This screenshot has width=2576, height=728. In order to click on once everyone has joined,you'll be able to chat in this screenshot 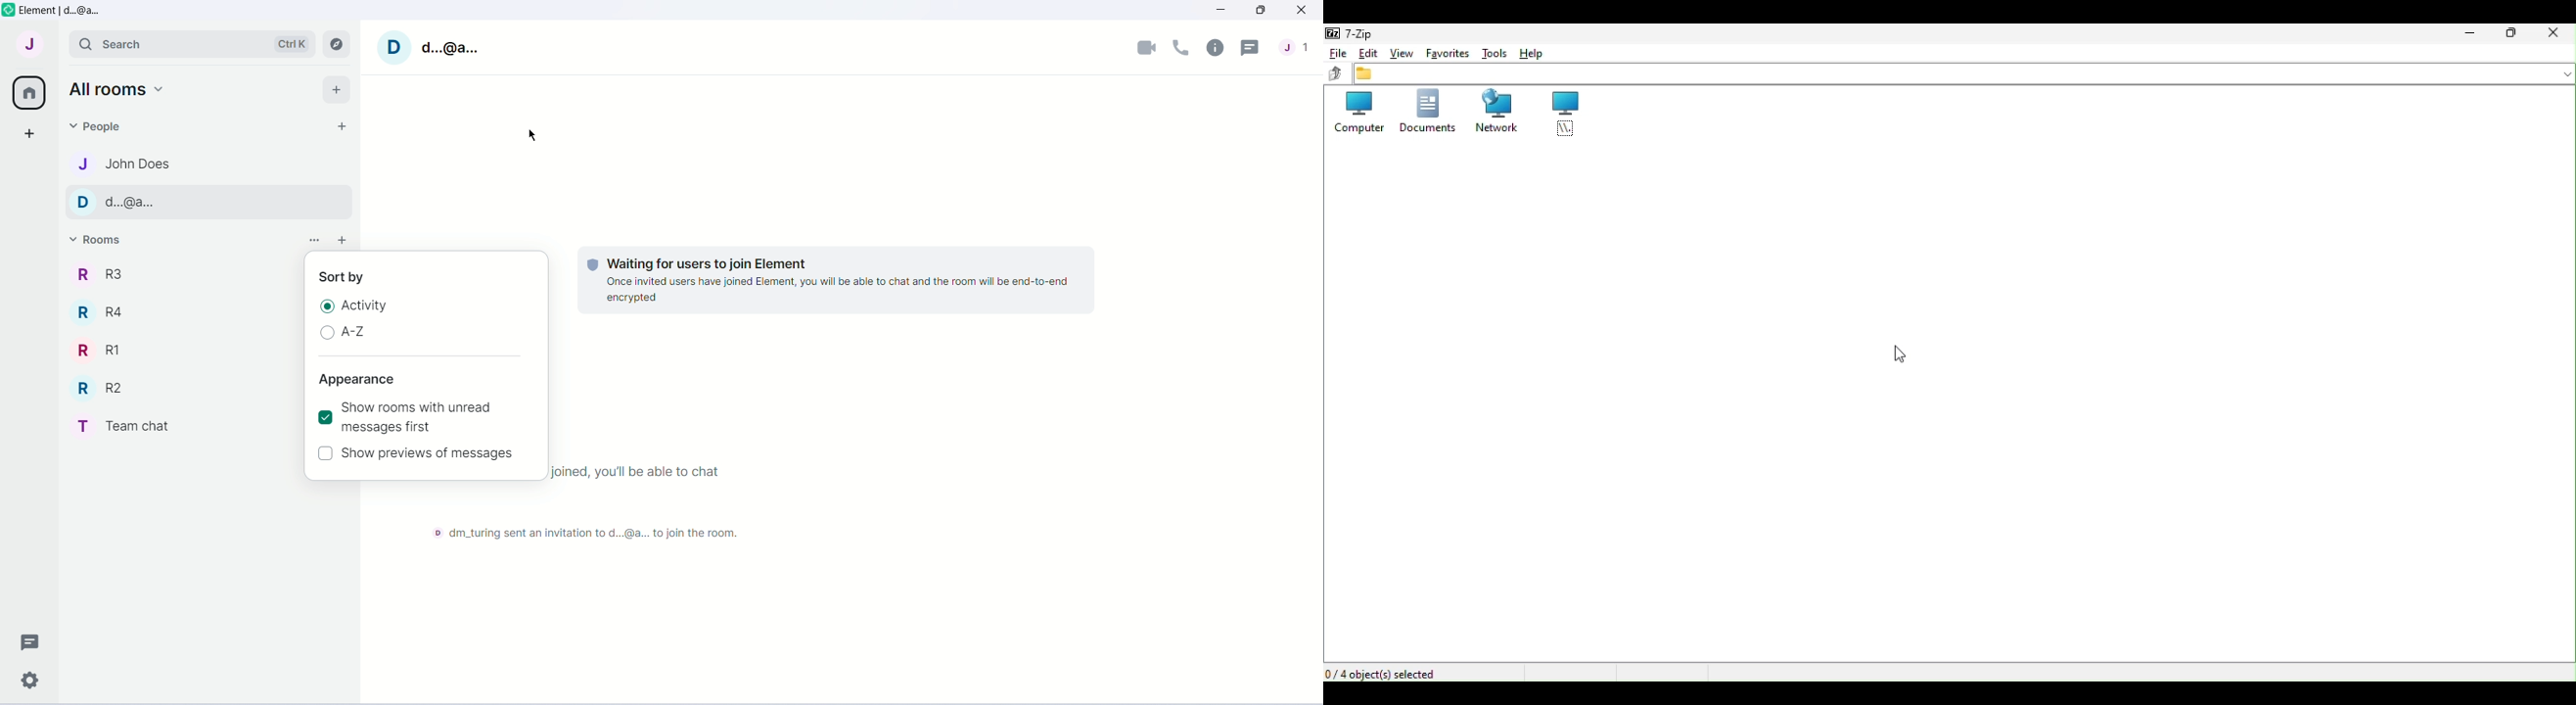, I will do `click(641, 474)`.